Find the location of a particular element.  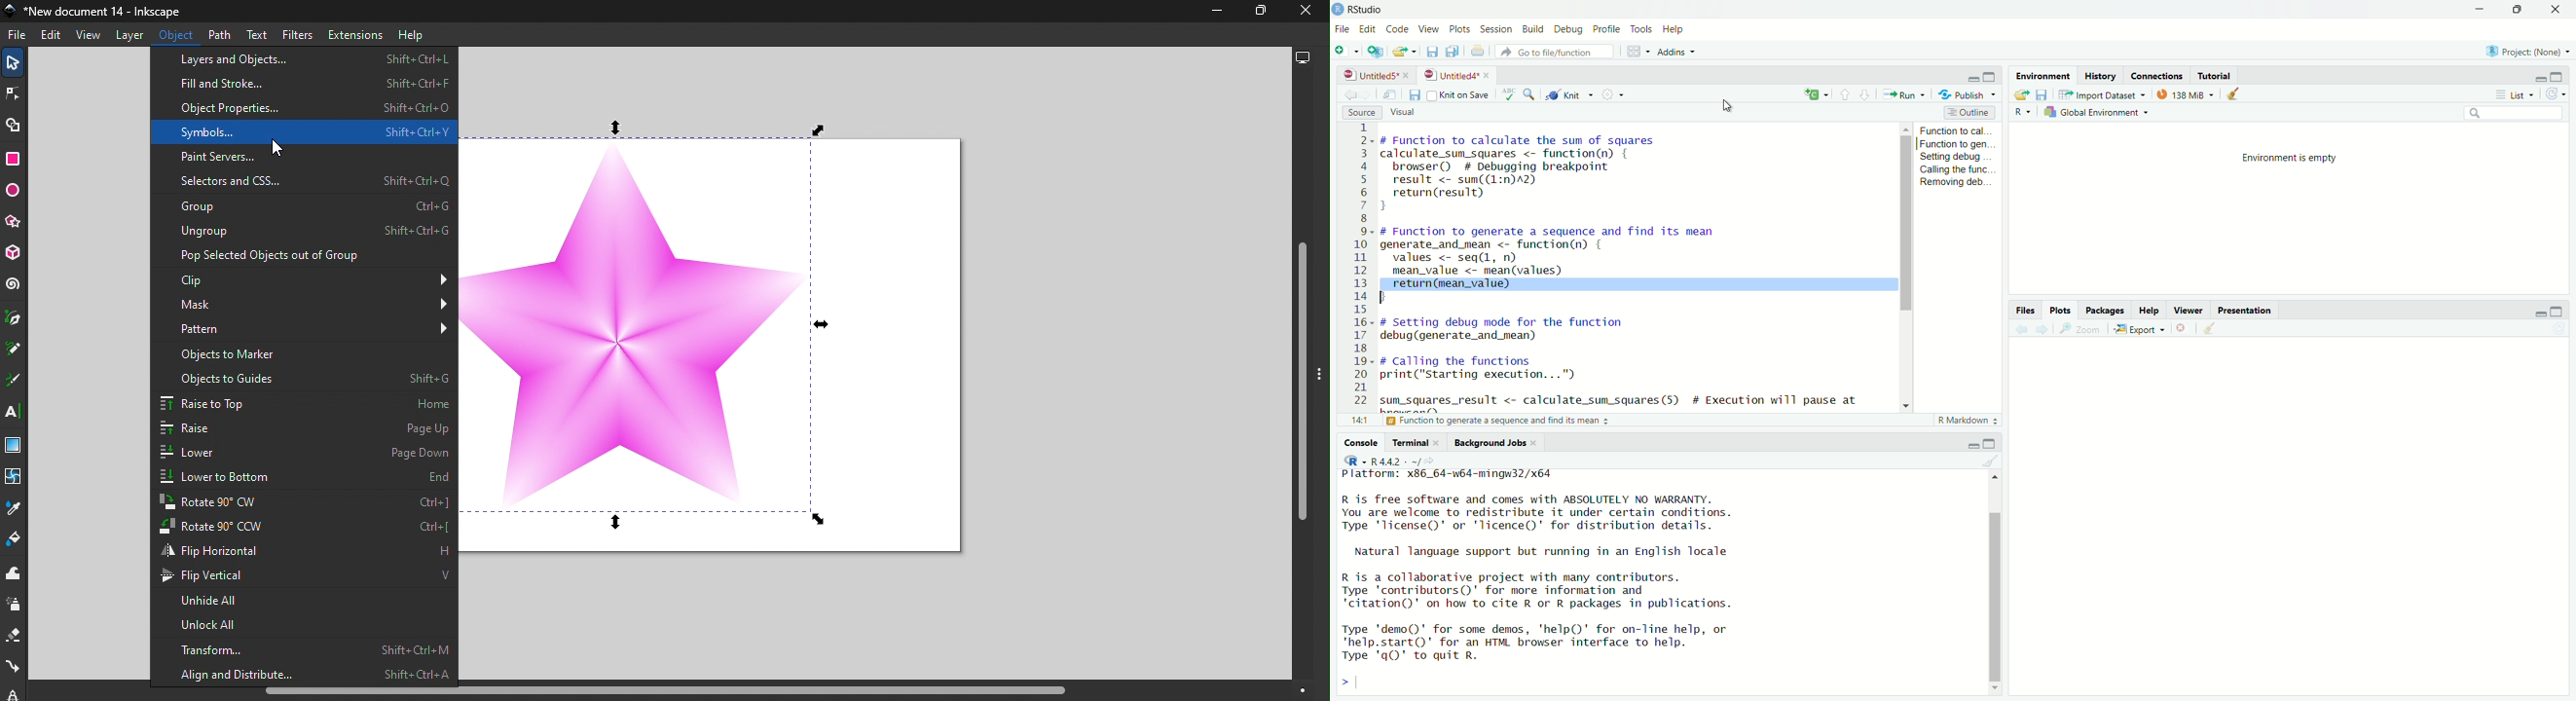

empty plot area is located at coordinates (2293, 521).